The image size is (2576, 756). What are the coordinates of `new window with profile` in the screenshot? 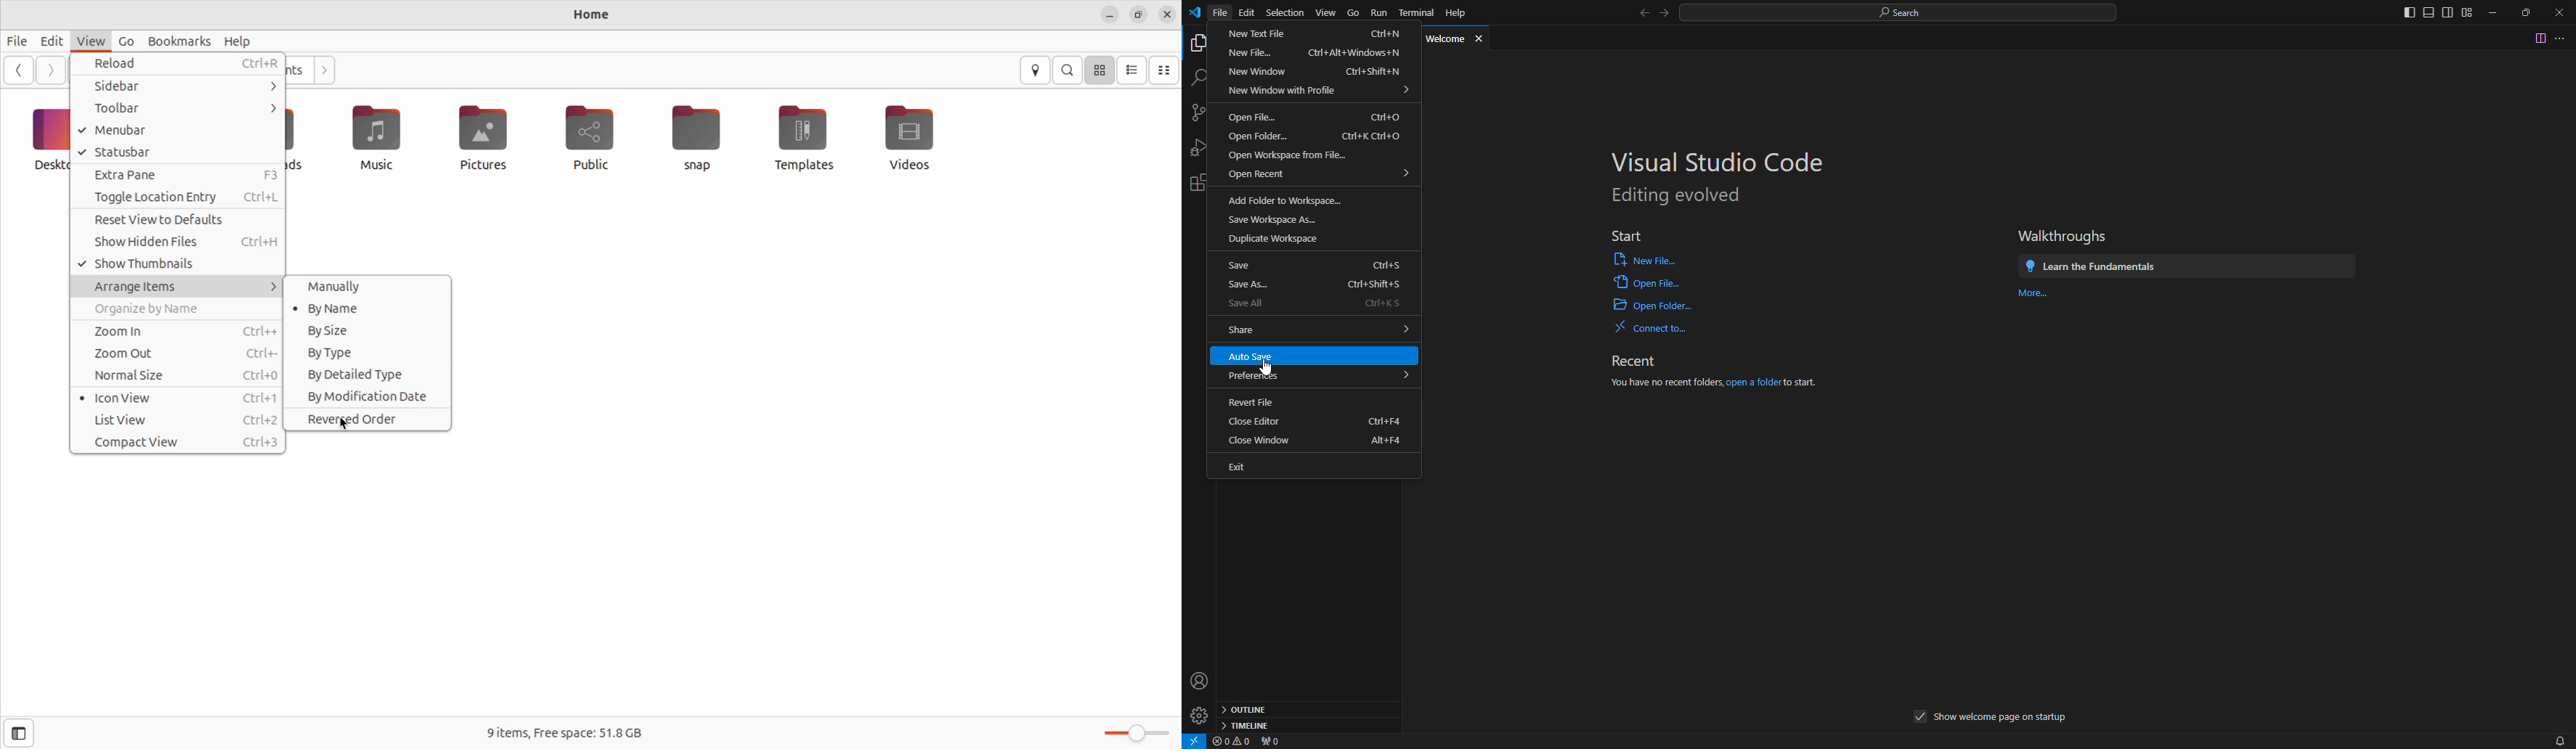 It's located at (1280, 90).